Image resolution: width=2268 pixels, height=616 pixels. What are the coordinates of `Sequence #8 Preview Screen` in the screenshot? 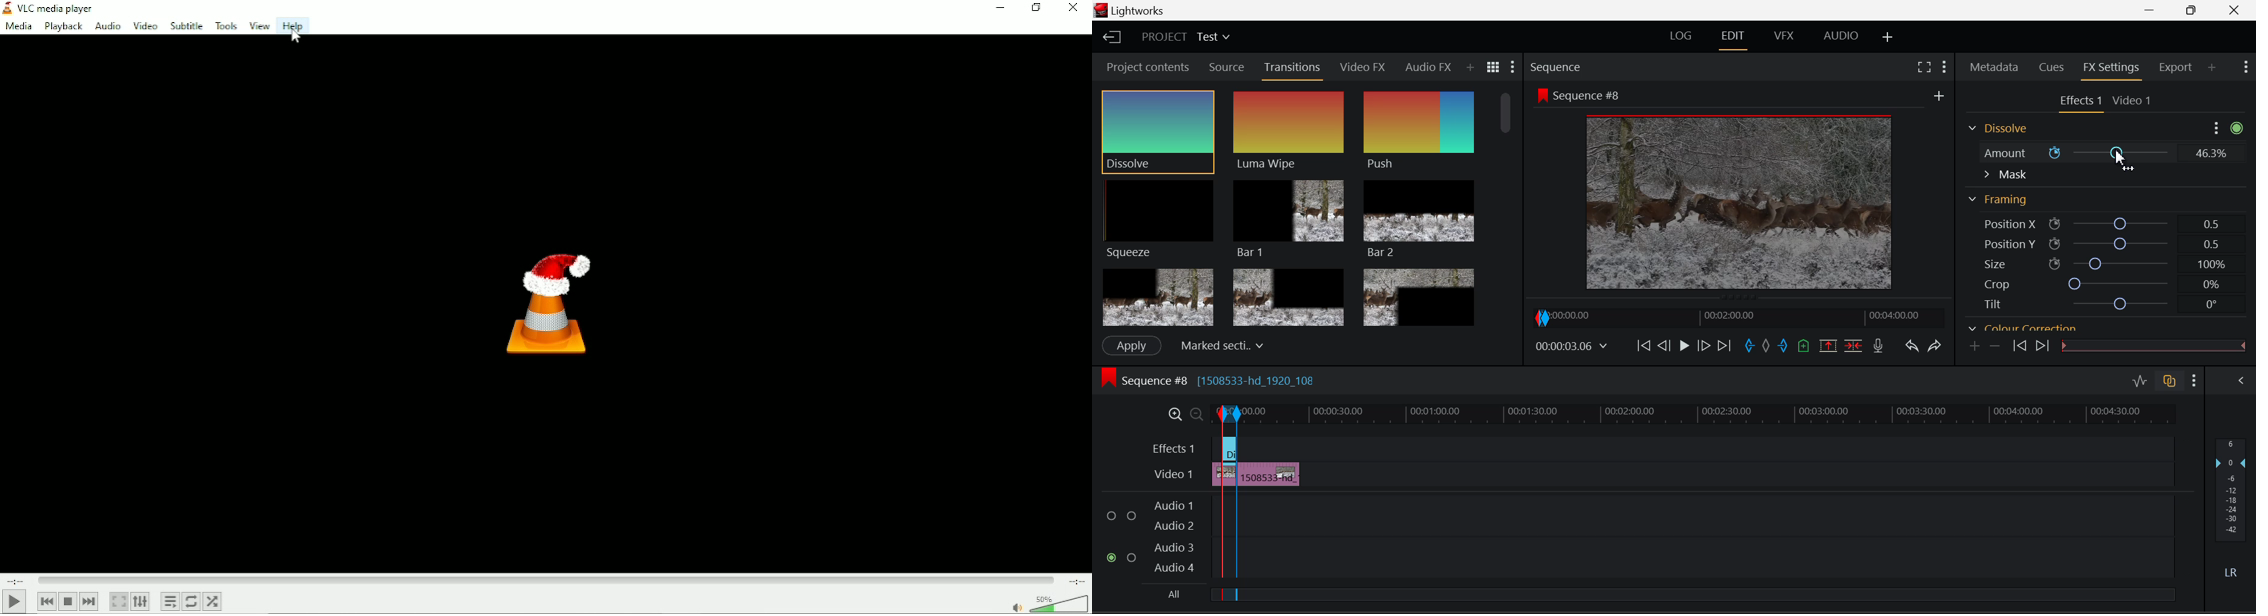 It's located at (1737, 190).